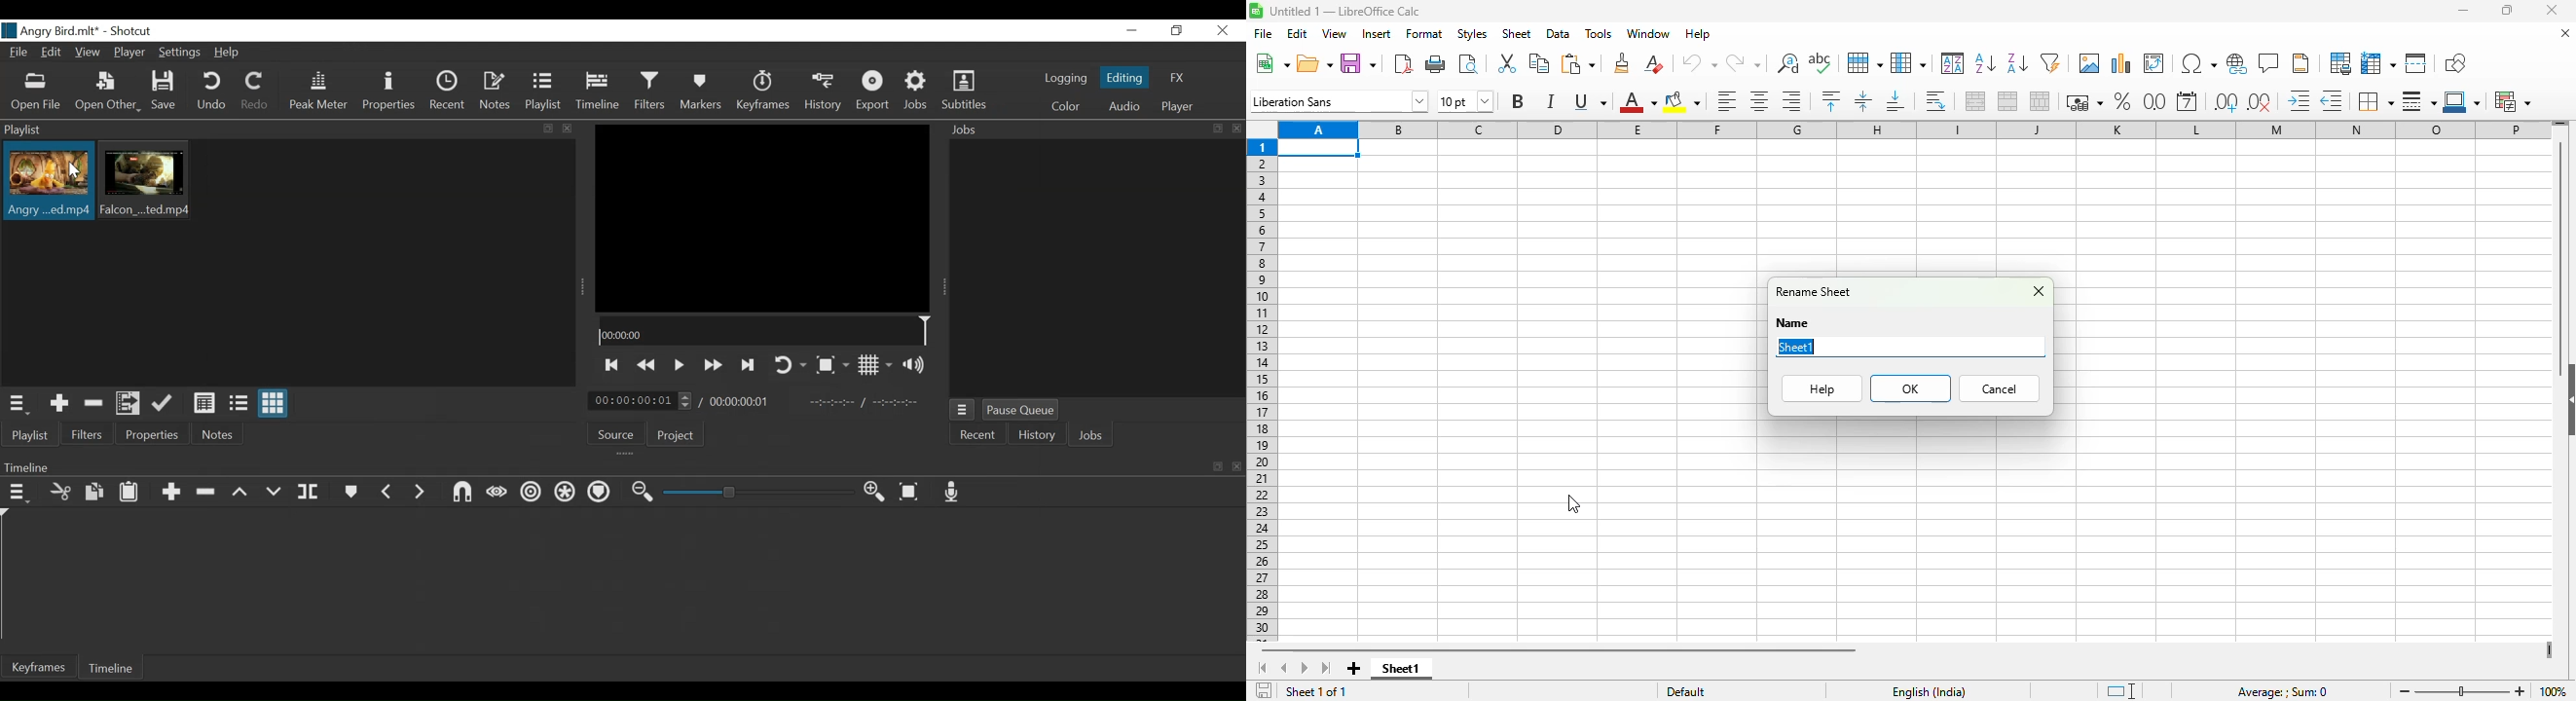  I want to click on format, so click(1424, 34).